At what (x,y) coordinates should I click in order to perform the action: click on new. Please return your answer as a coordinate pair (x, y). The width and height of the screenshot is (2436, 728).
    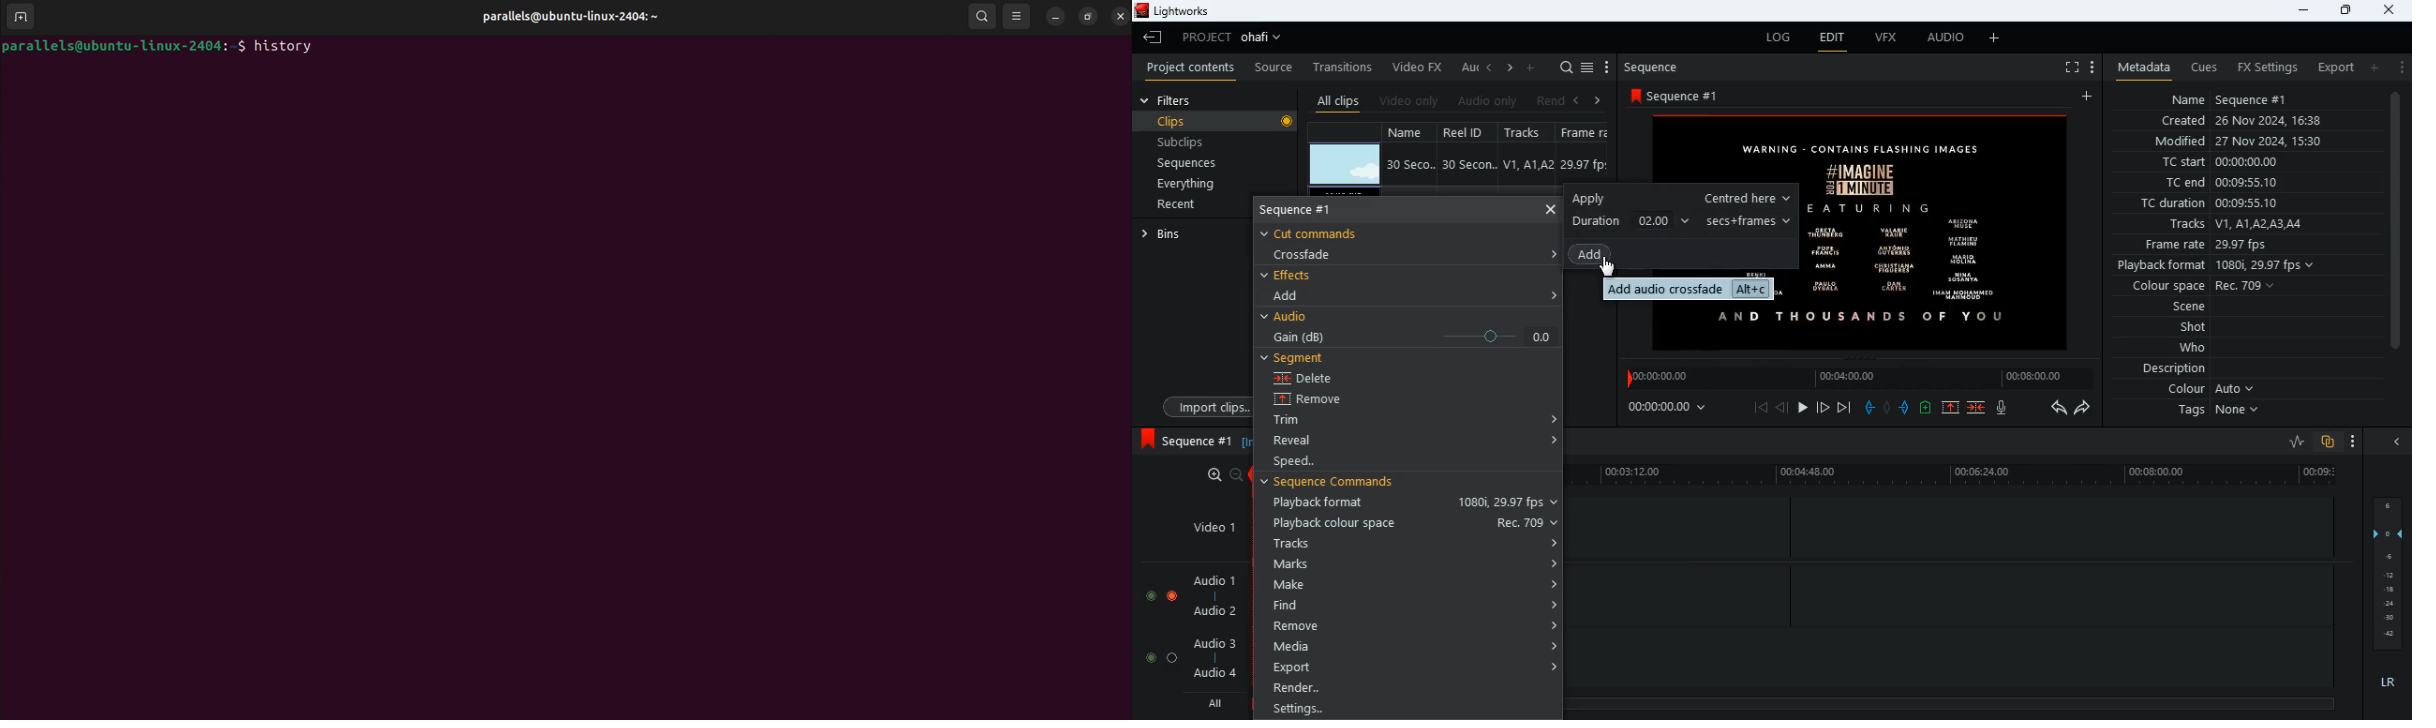
    Looking at the image, I should click on (1928, 410).